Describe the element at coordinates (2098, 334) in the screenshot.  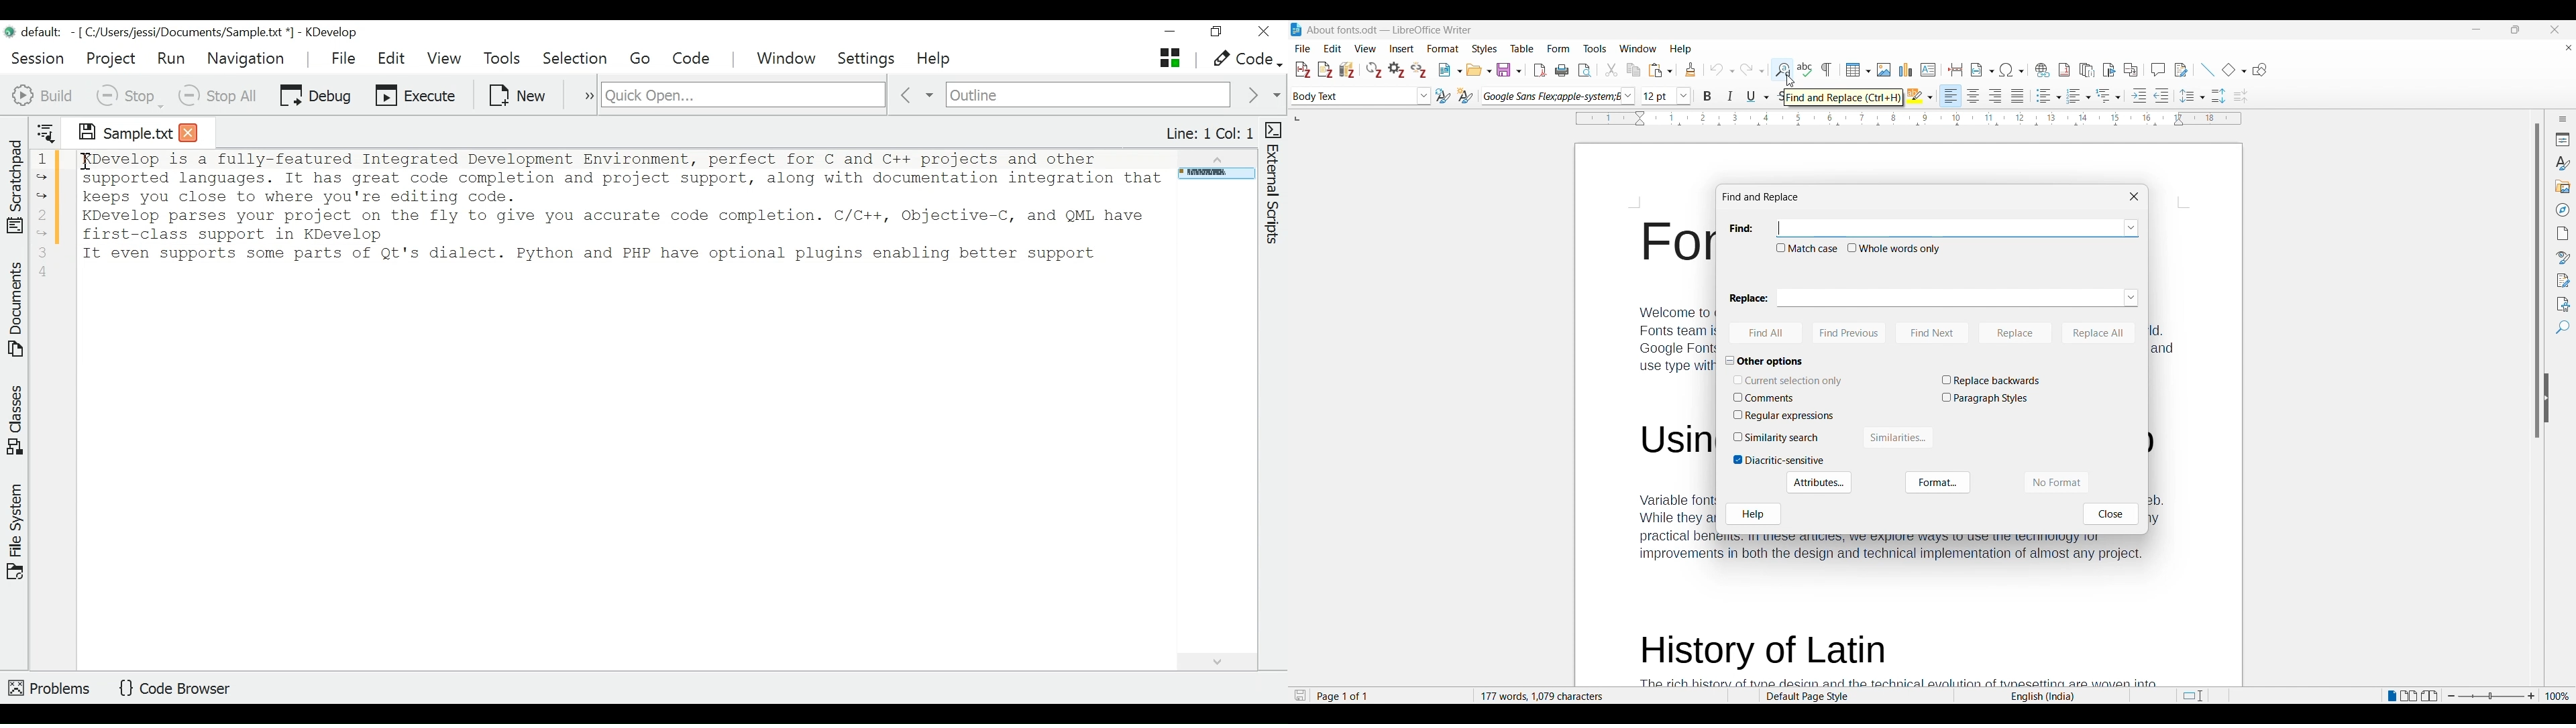
I see `Replace all` at that location.